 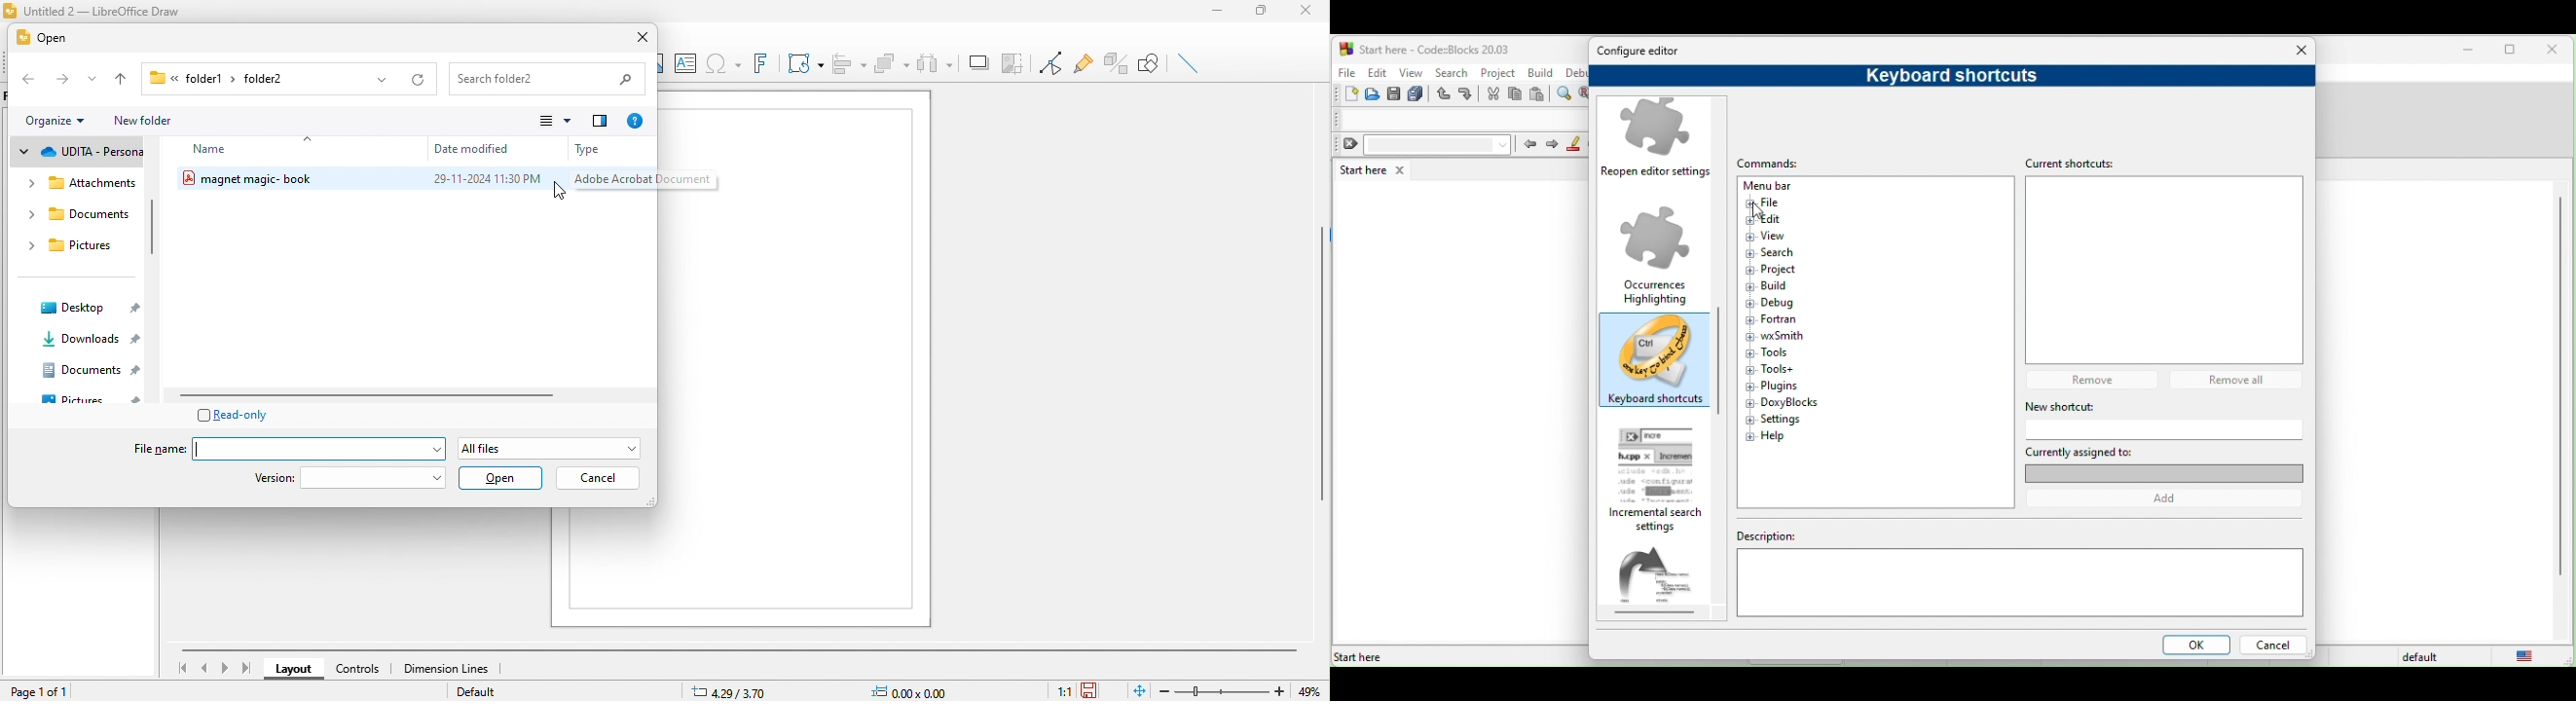 I want to click on next page, so click(x=225, y=669).